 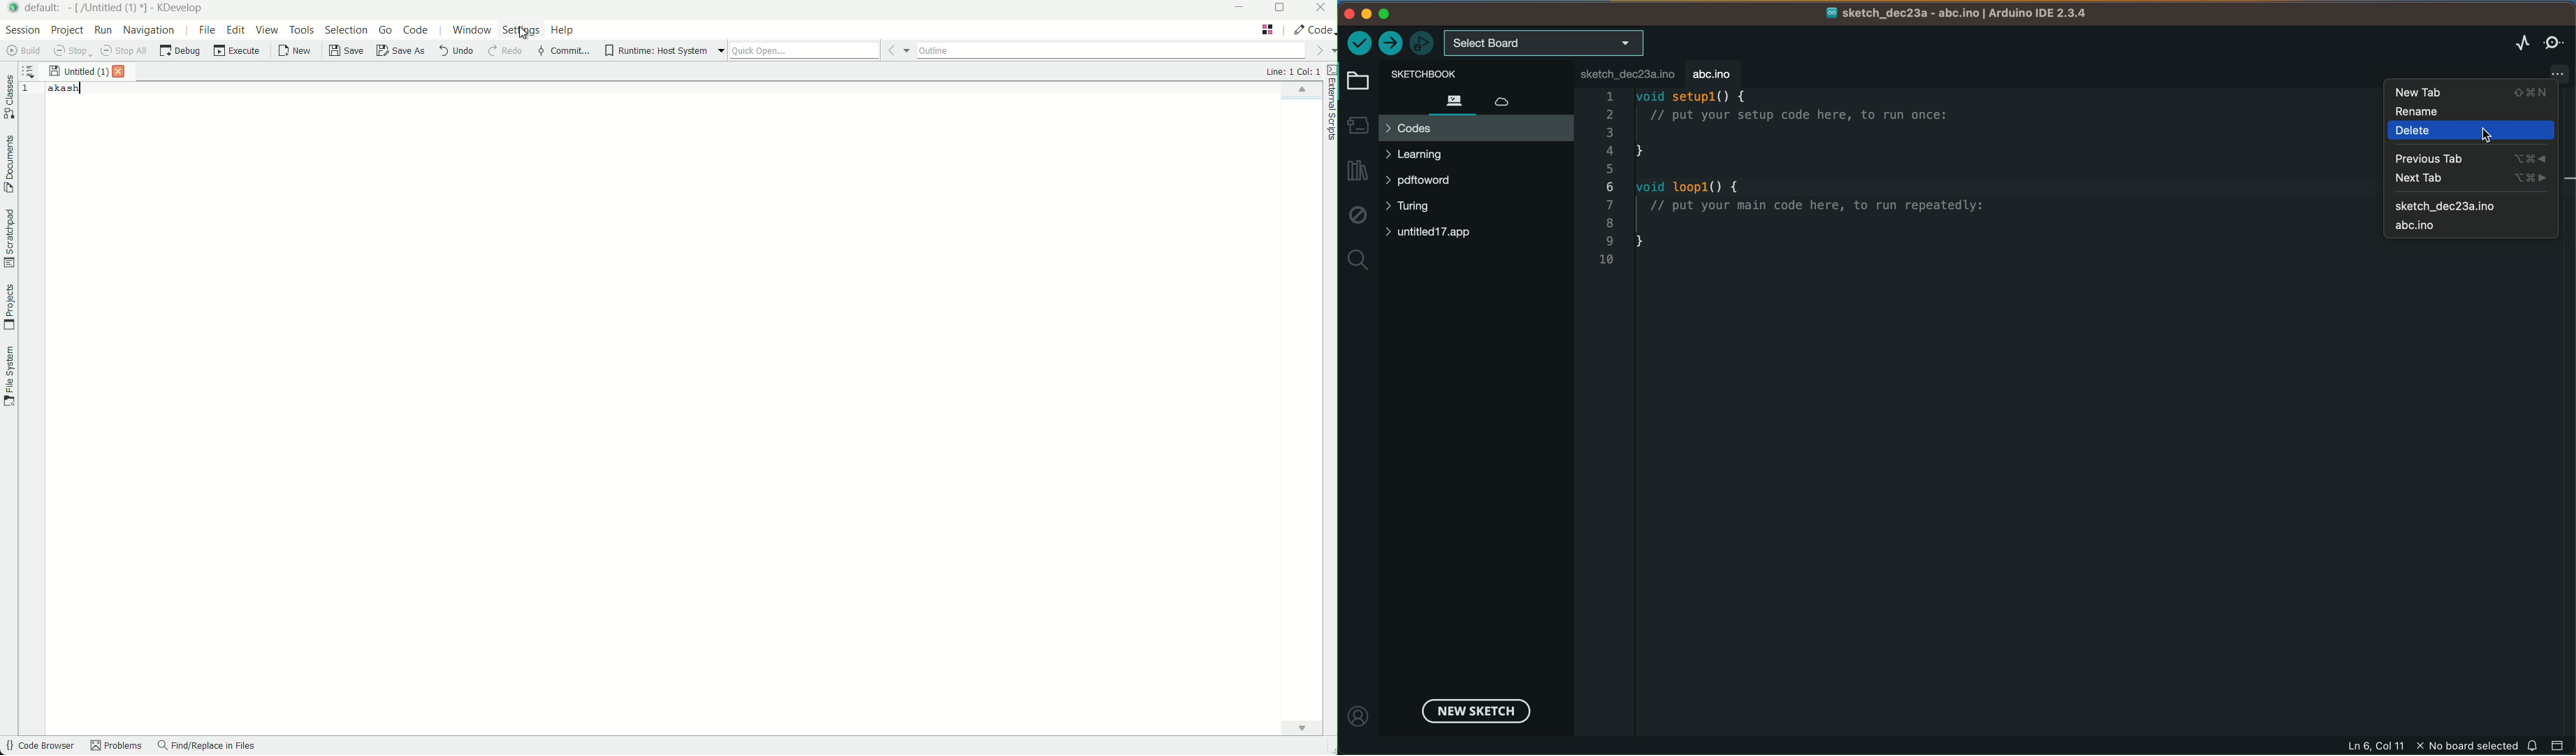 What do you see at coordinates (2472, 112) in the screenshot?
I see `rename` at bounding box center [2472, 112].